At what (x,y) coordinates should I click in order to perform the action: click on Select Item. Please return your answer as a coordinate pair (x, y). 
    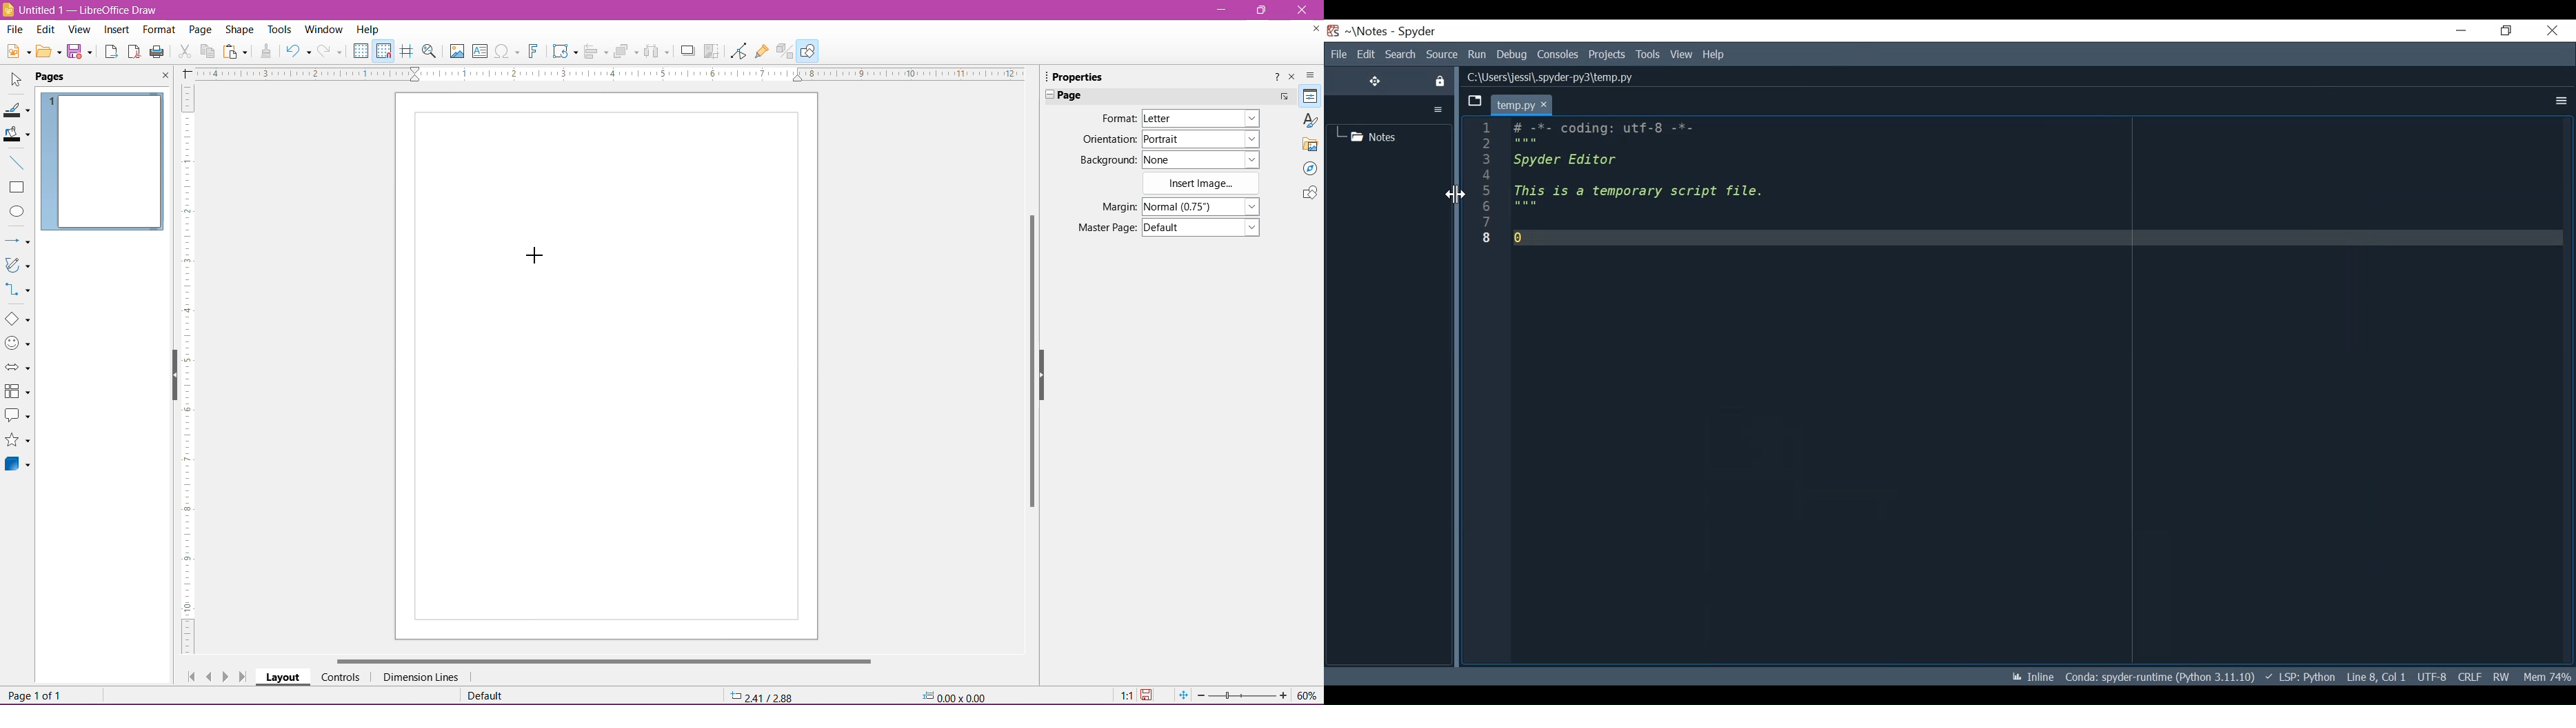
    Looking at the image, I should click on (16, 78).